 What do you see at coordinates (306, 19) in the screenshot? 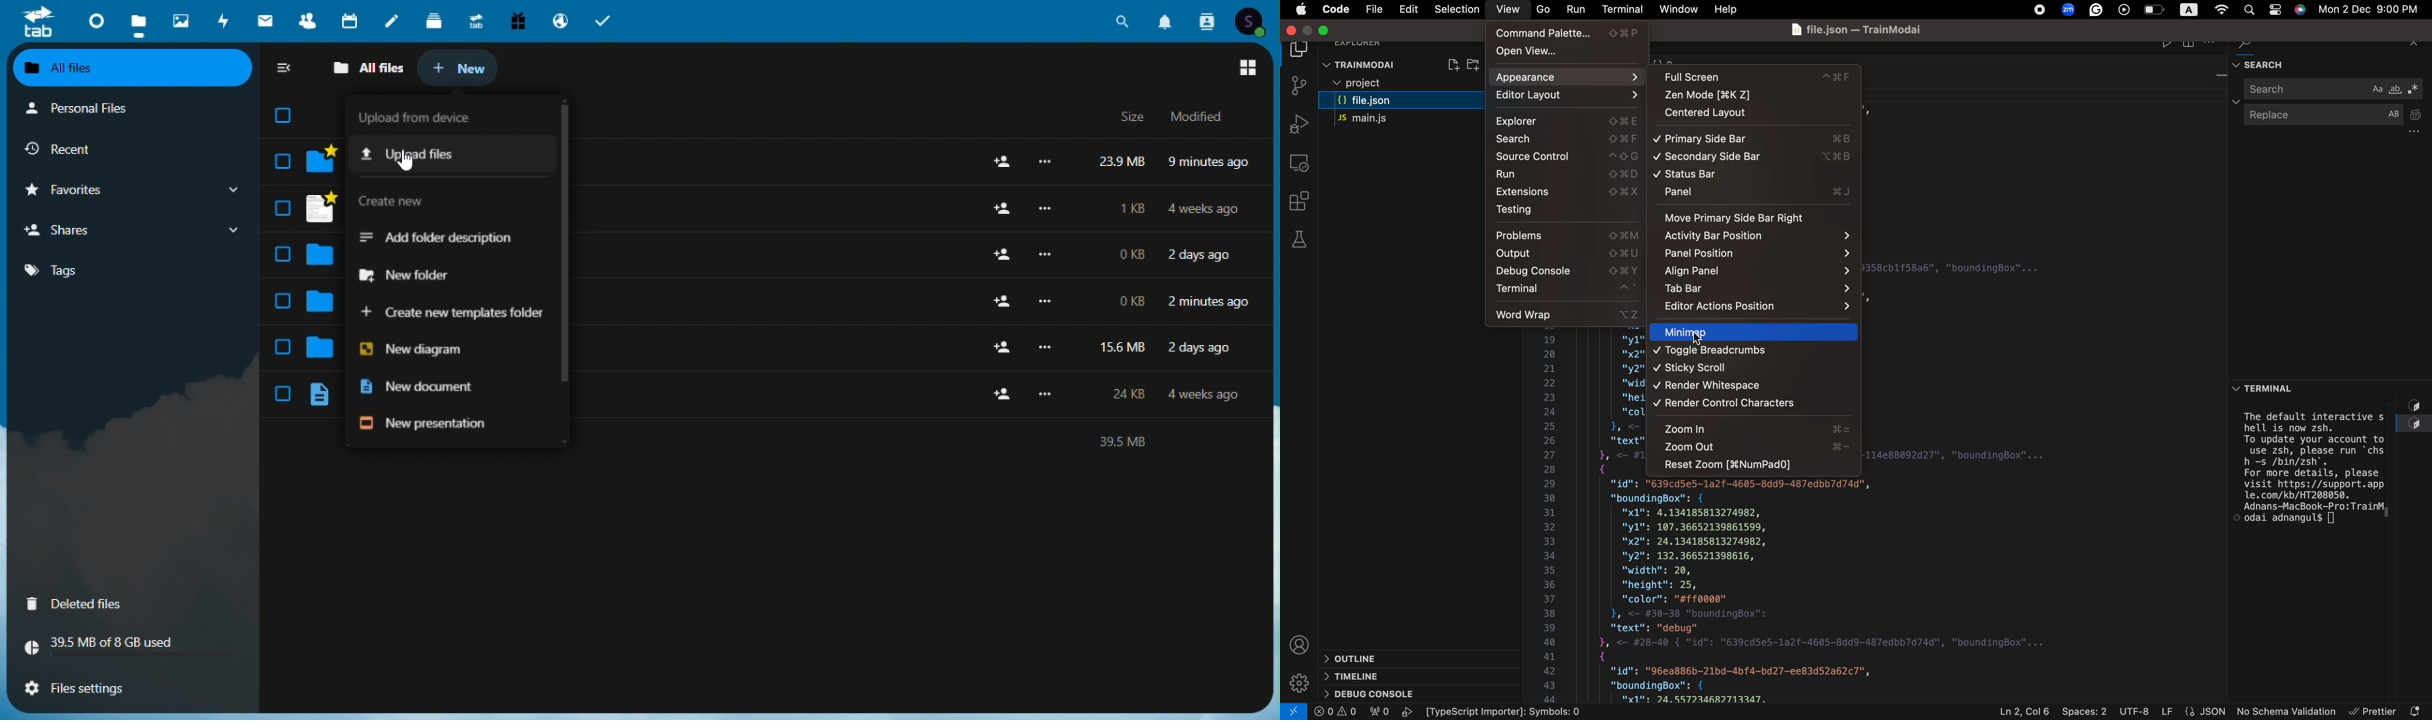
I see `contacts` at bounding box center [306, 19].